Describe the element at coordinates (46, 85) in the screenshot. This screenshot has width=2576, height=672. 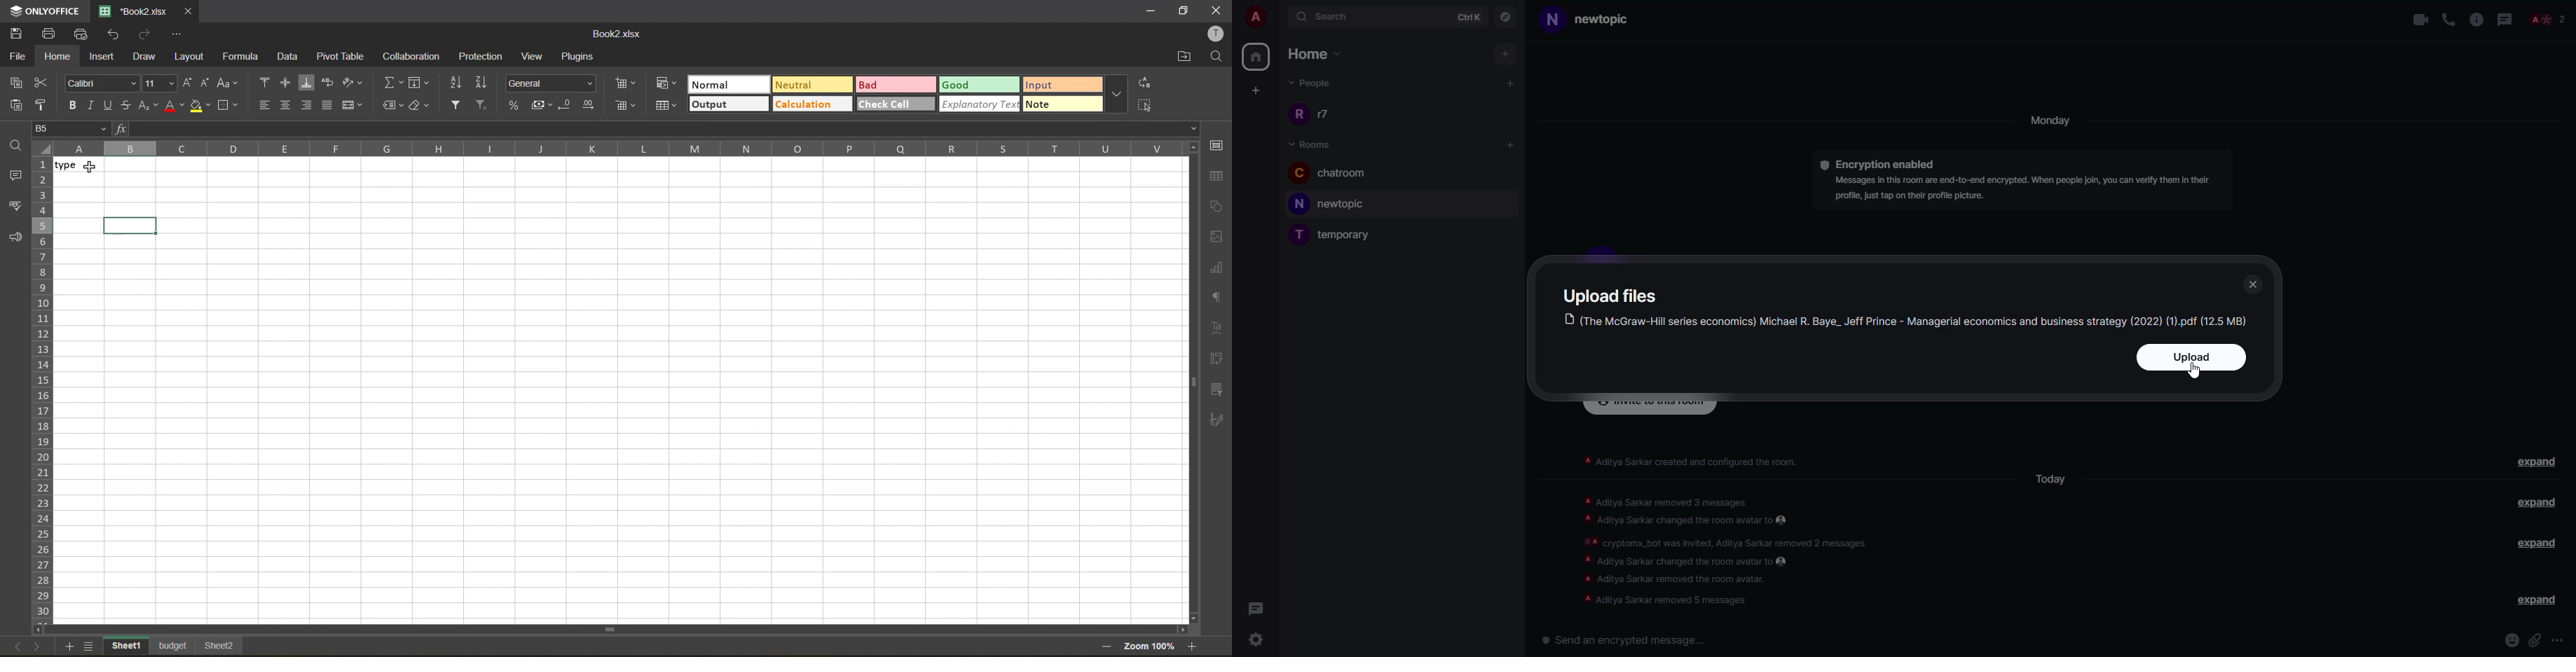
I see `cut` at that location.